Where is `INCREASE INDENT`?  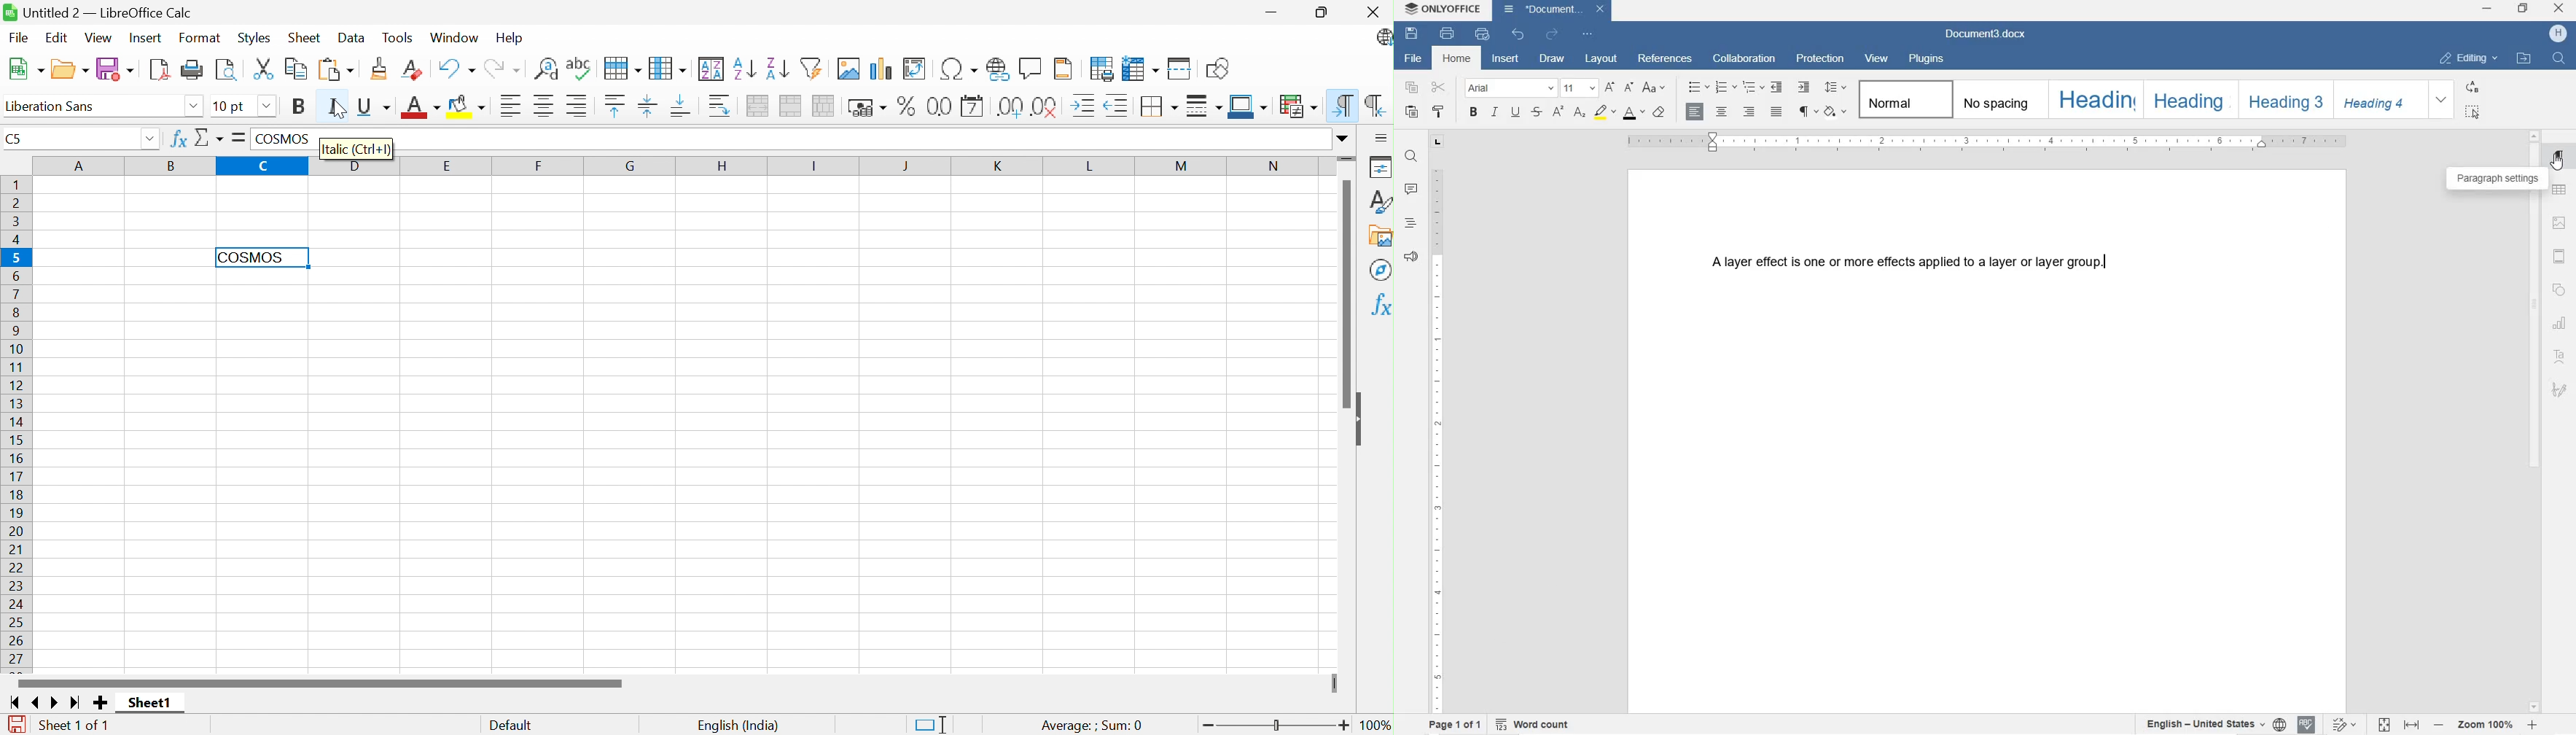
INCREASE INDENT is located at coordinates (1804, 88).